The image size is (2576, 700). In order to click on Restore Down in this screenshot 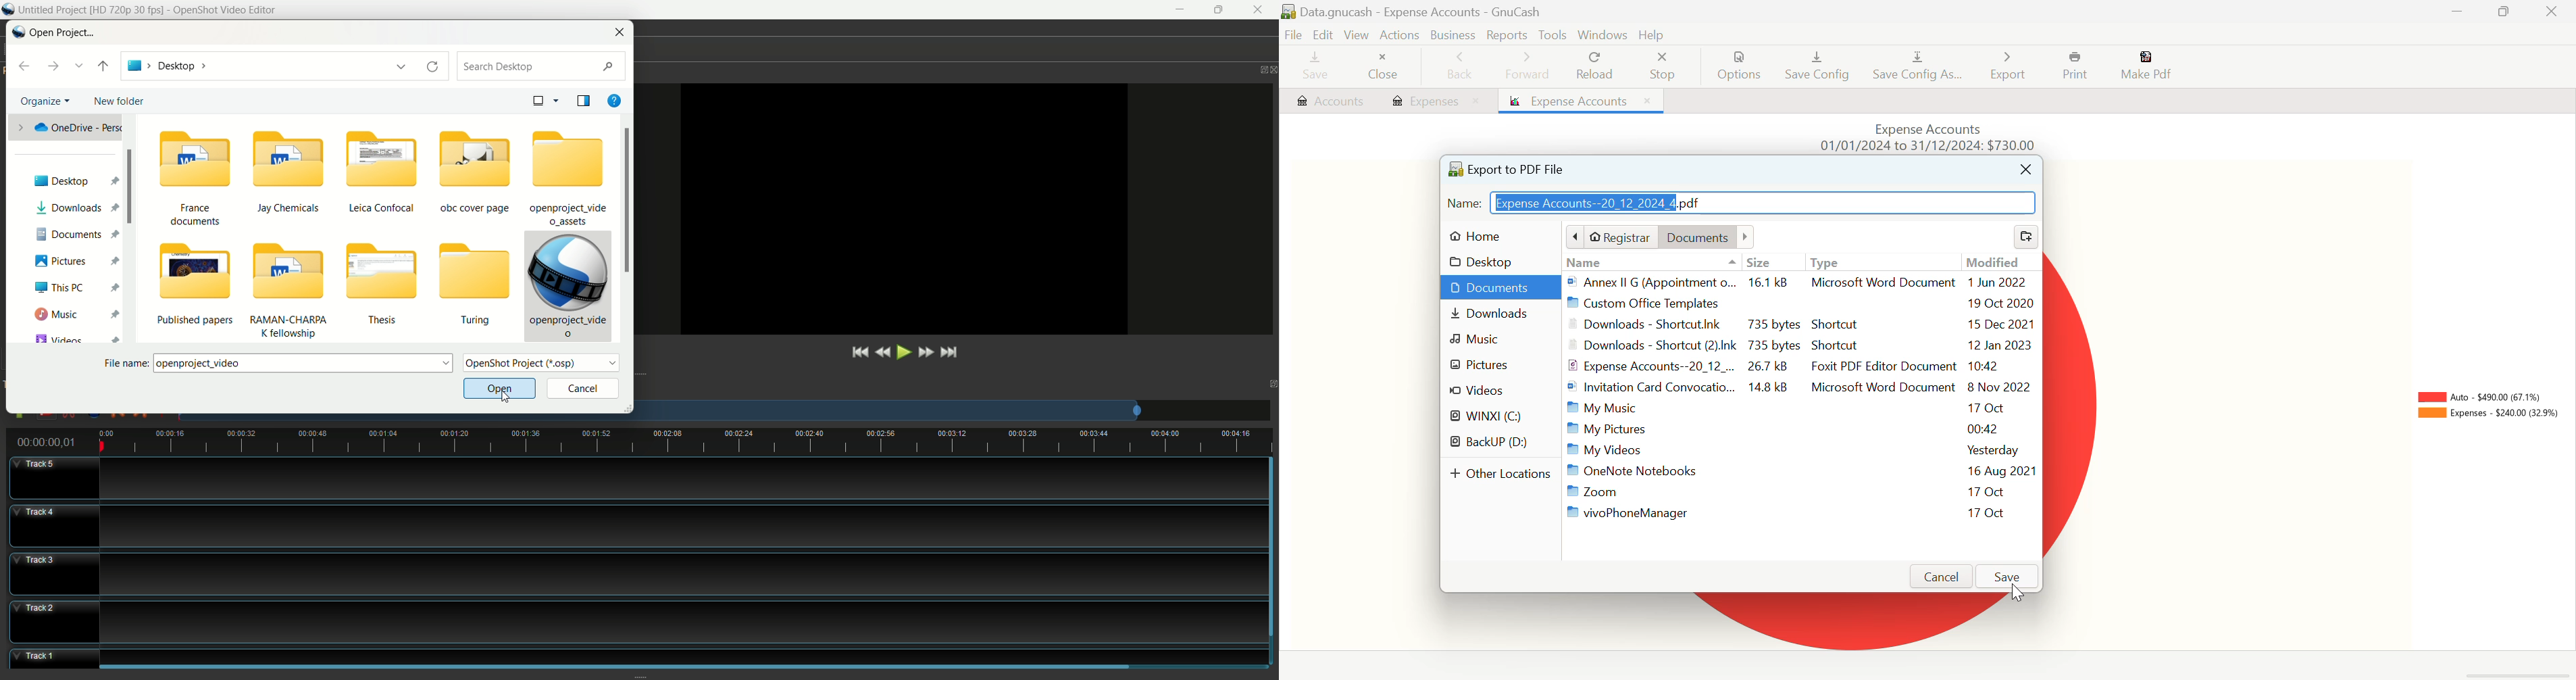, I will do `click(2458, 11)`.